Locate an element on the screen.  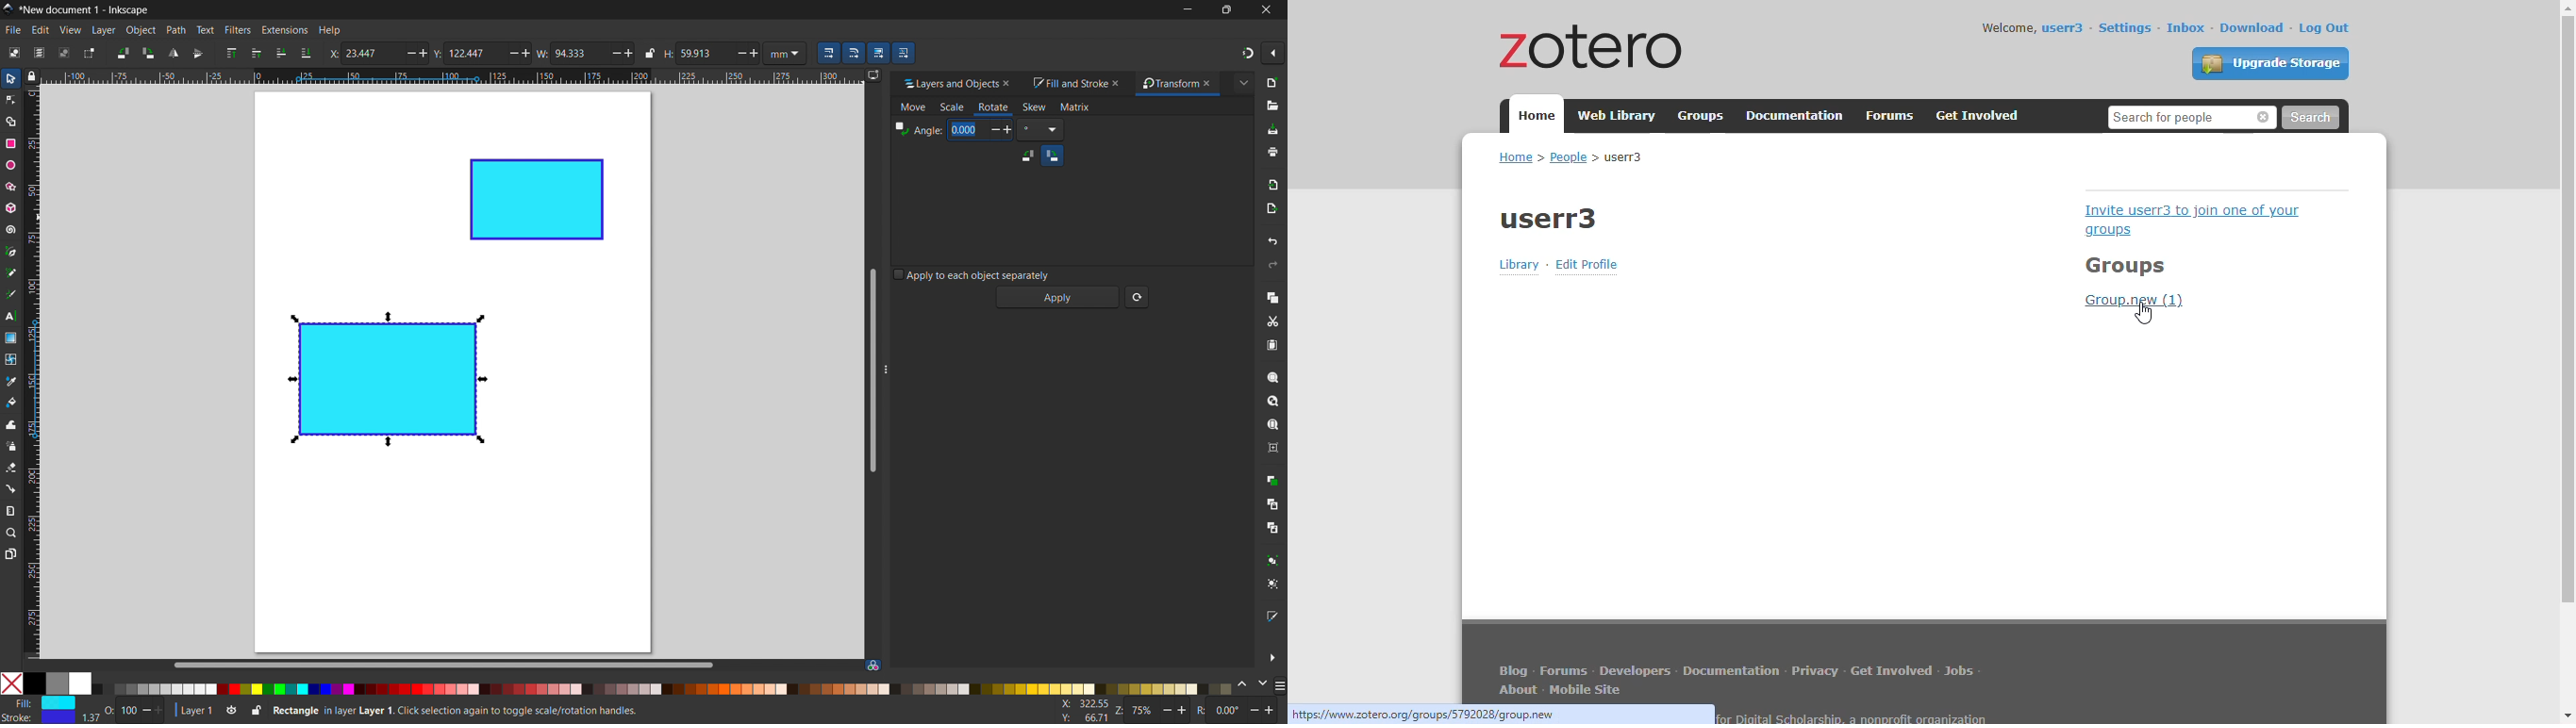
W: 94.333 is located at coordinates (569, 52).